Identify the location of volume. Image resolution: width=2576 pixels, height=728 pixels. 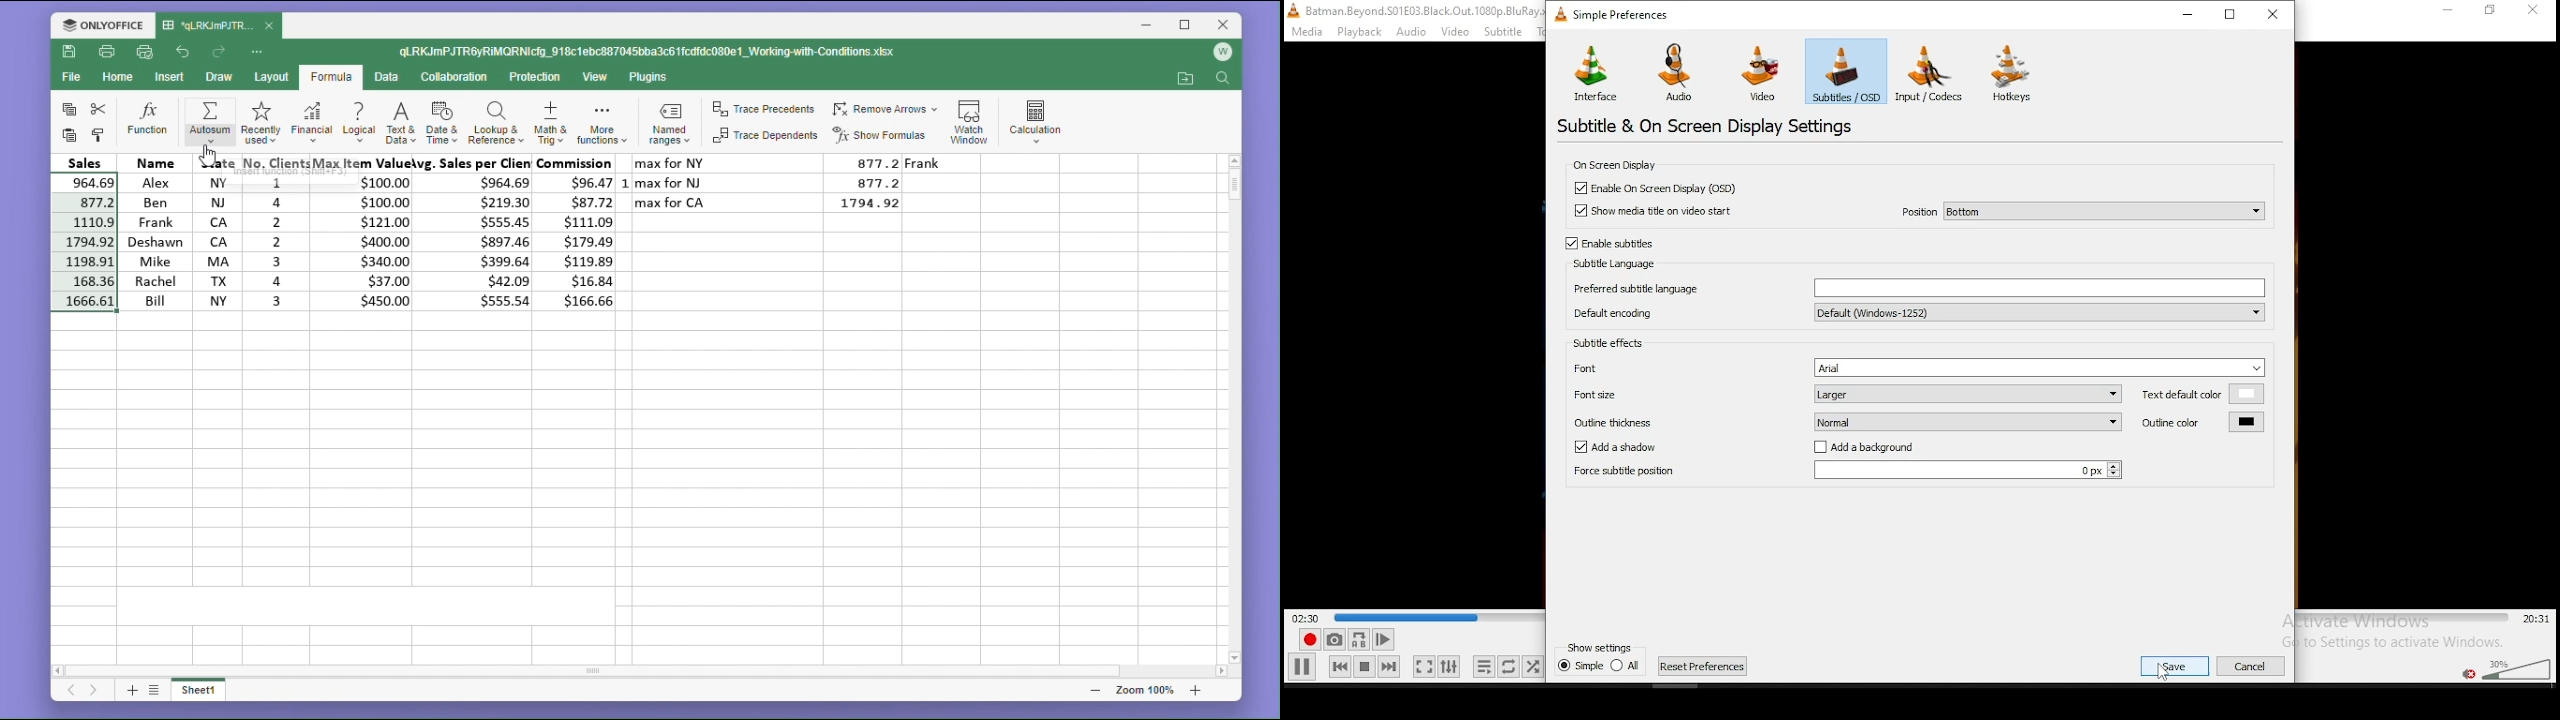
(2518, 667).